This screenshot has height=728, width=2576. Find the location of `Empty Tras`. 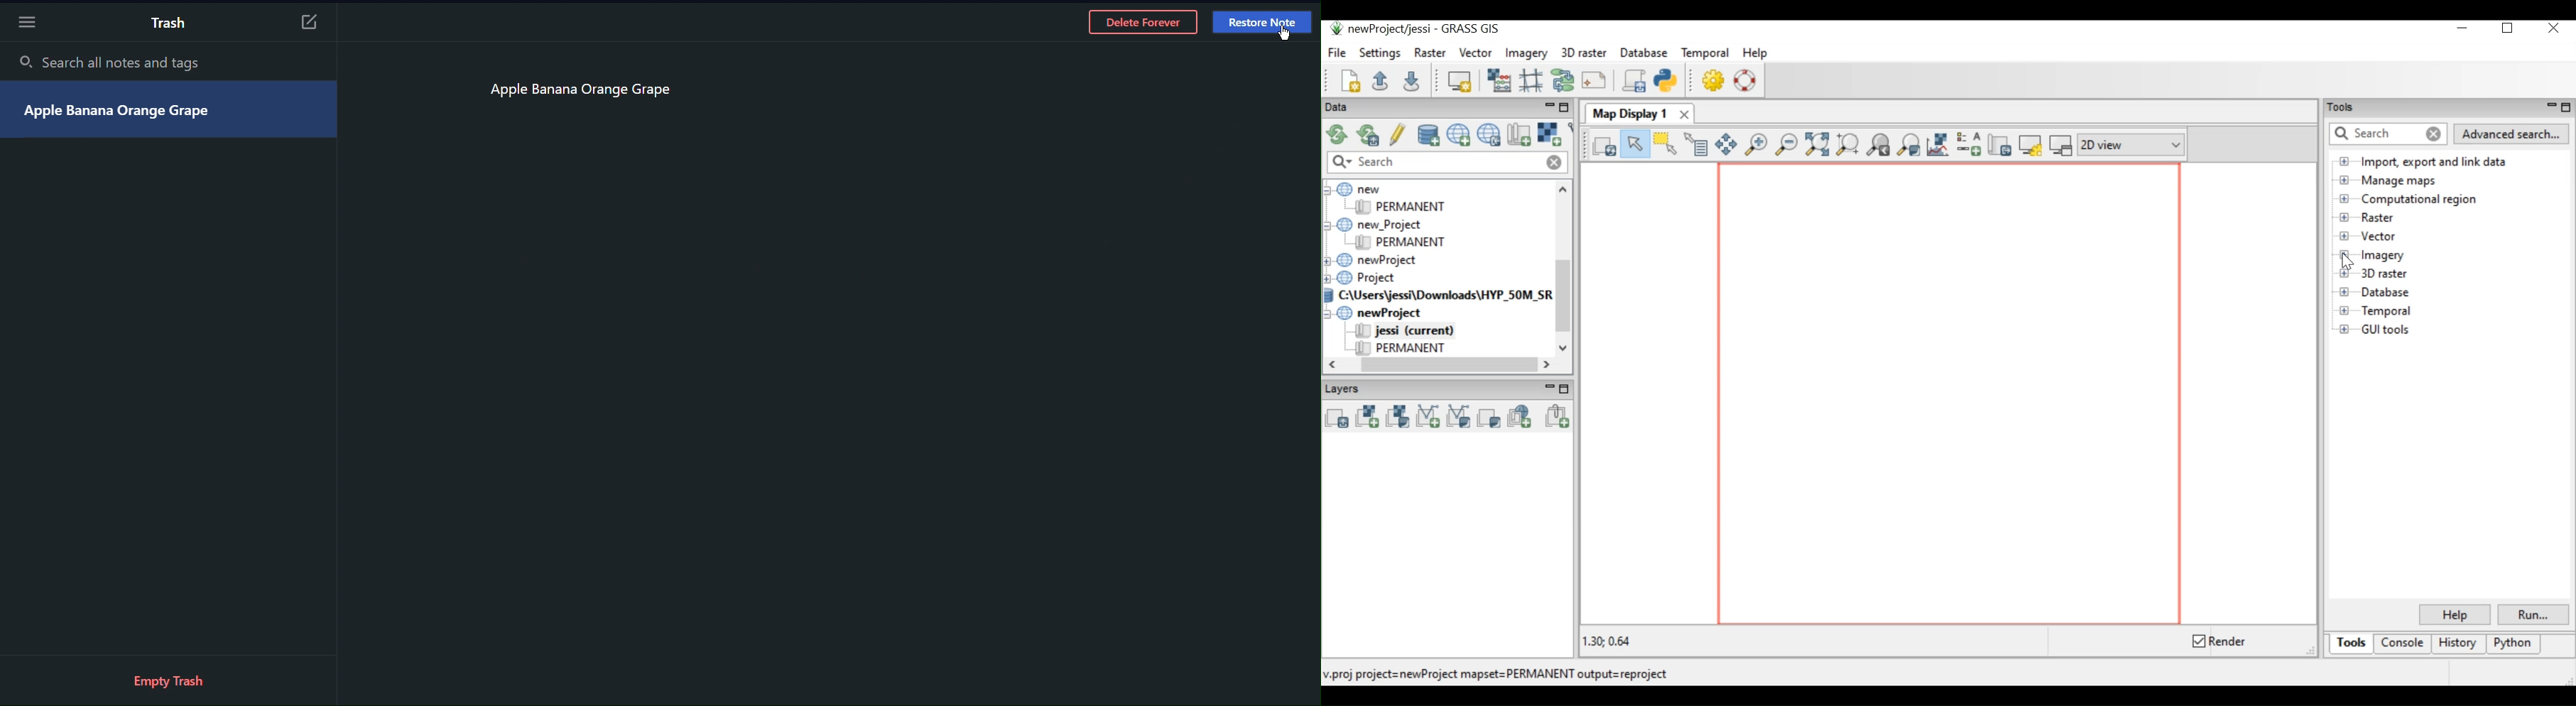

Empty Tras is located at coordinates (171, 678).